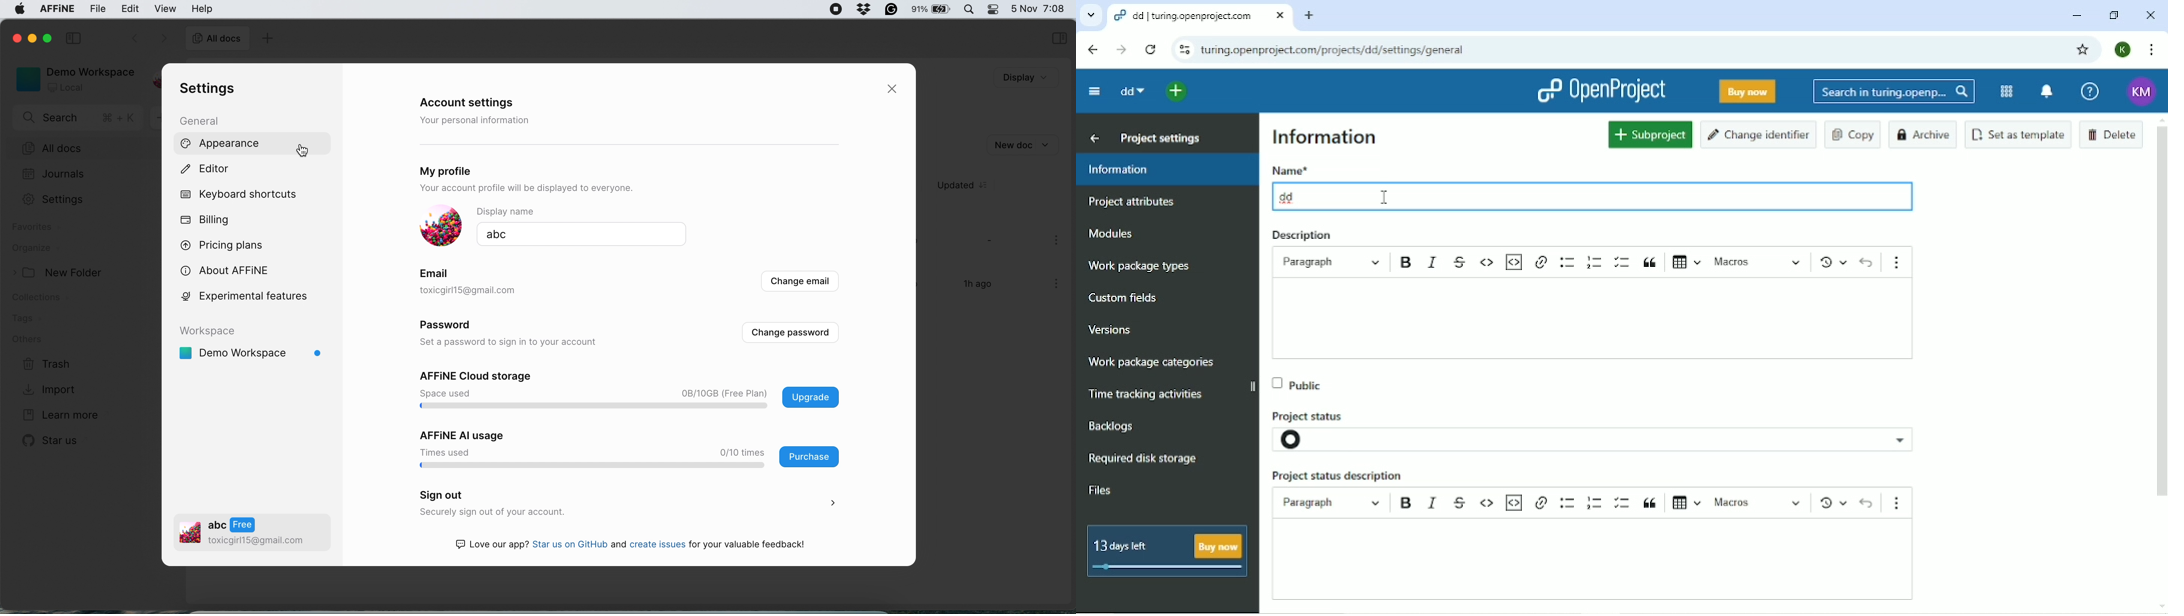 The height and width of the screenshot is (616, 2184). What do you see at coordinates (476, 101) in the screenshot?
I see `account settings` at bounding box center [476, 101].